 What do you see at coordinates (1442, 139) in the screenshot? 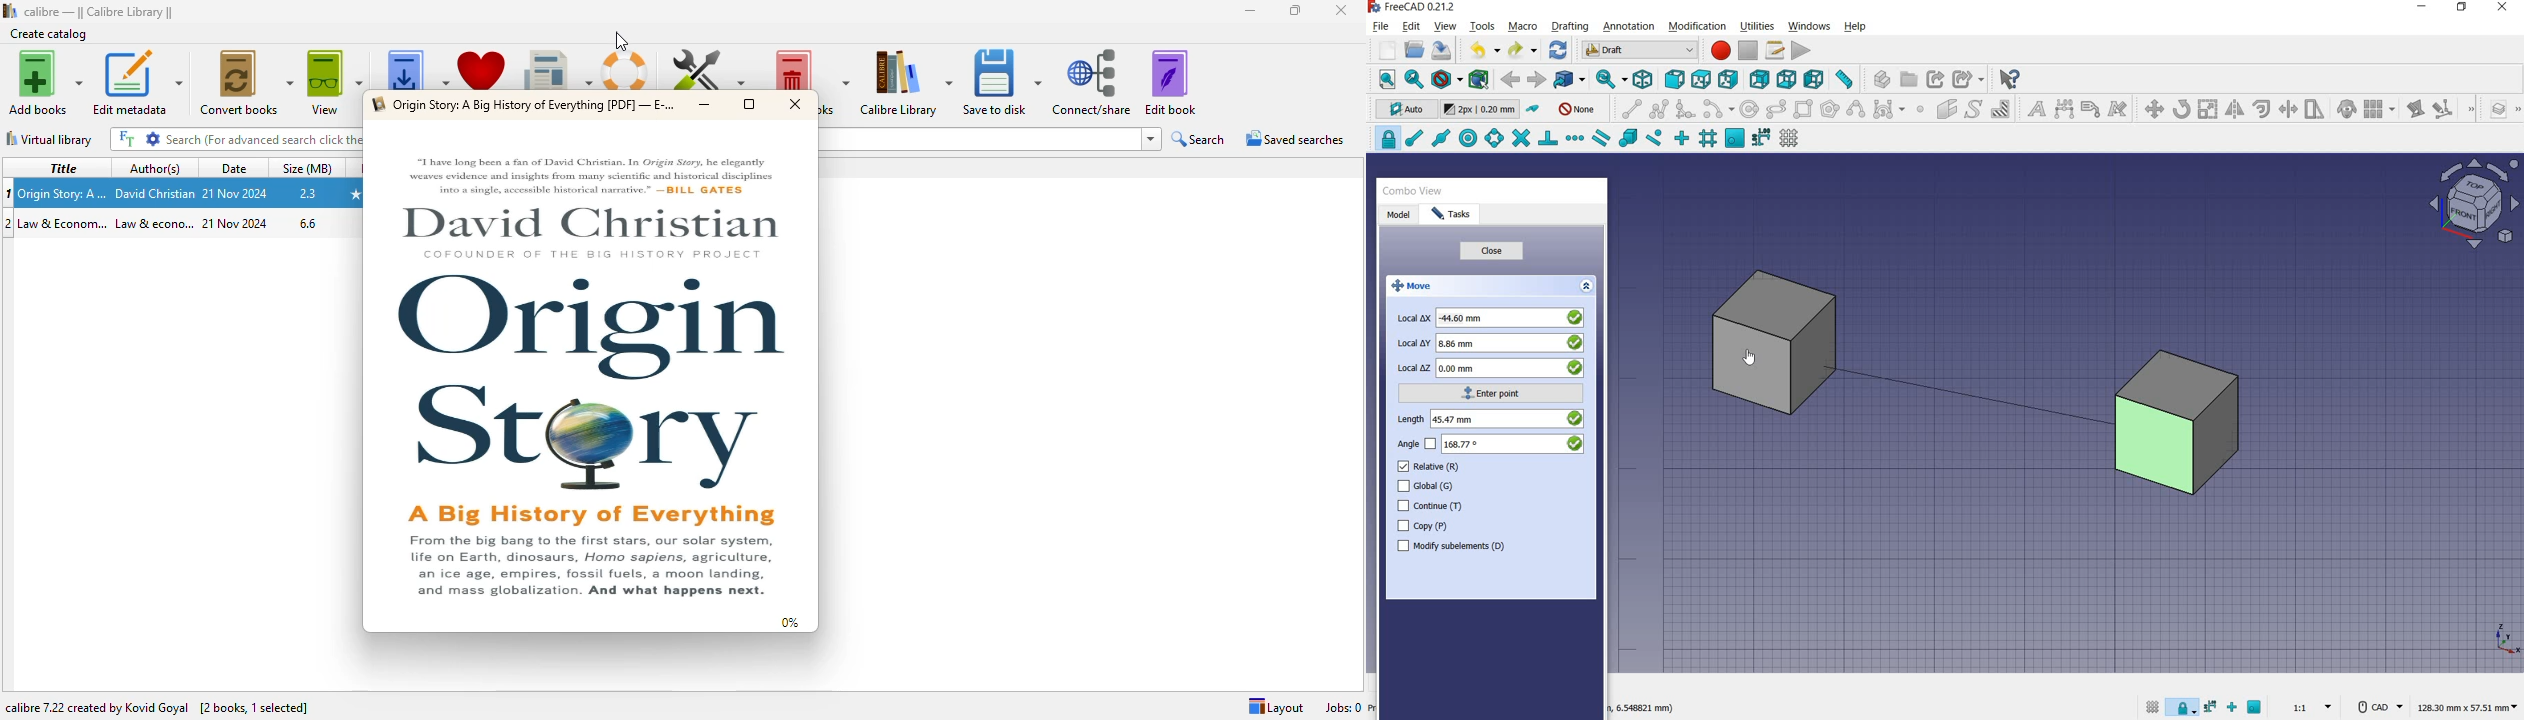
I see `snap midpoint` at bounding box center [1442, 139].